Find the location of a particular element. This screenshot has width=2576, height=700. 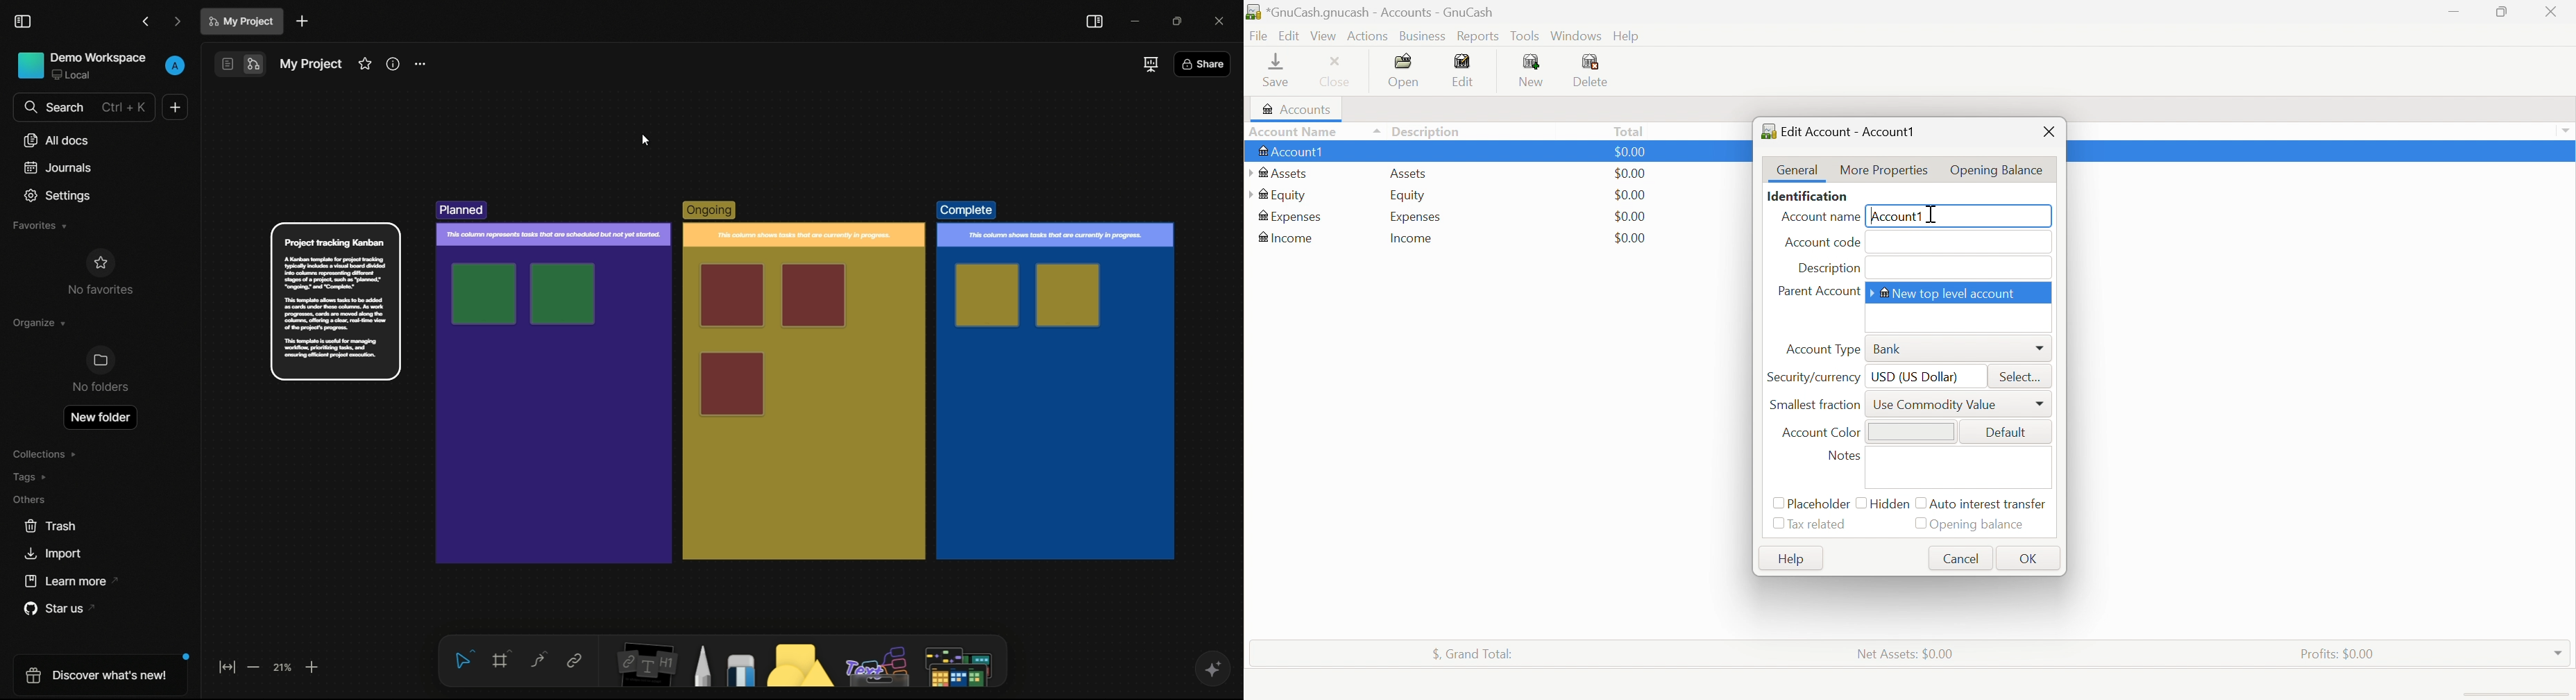

Business is located at coordinates (1422, 37).